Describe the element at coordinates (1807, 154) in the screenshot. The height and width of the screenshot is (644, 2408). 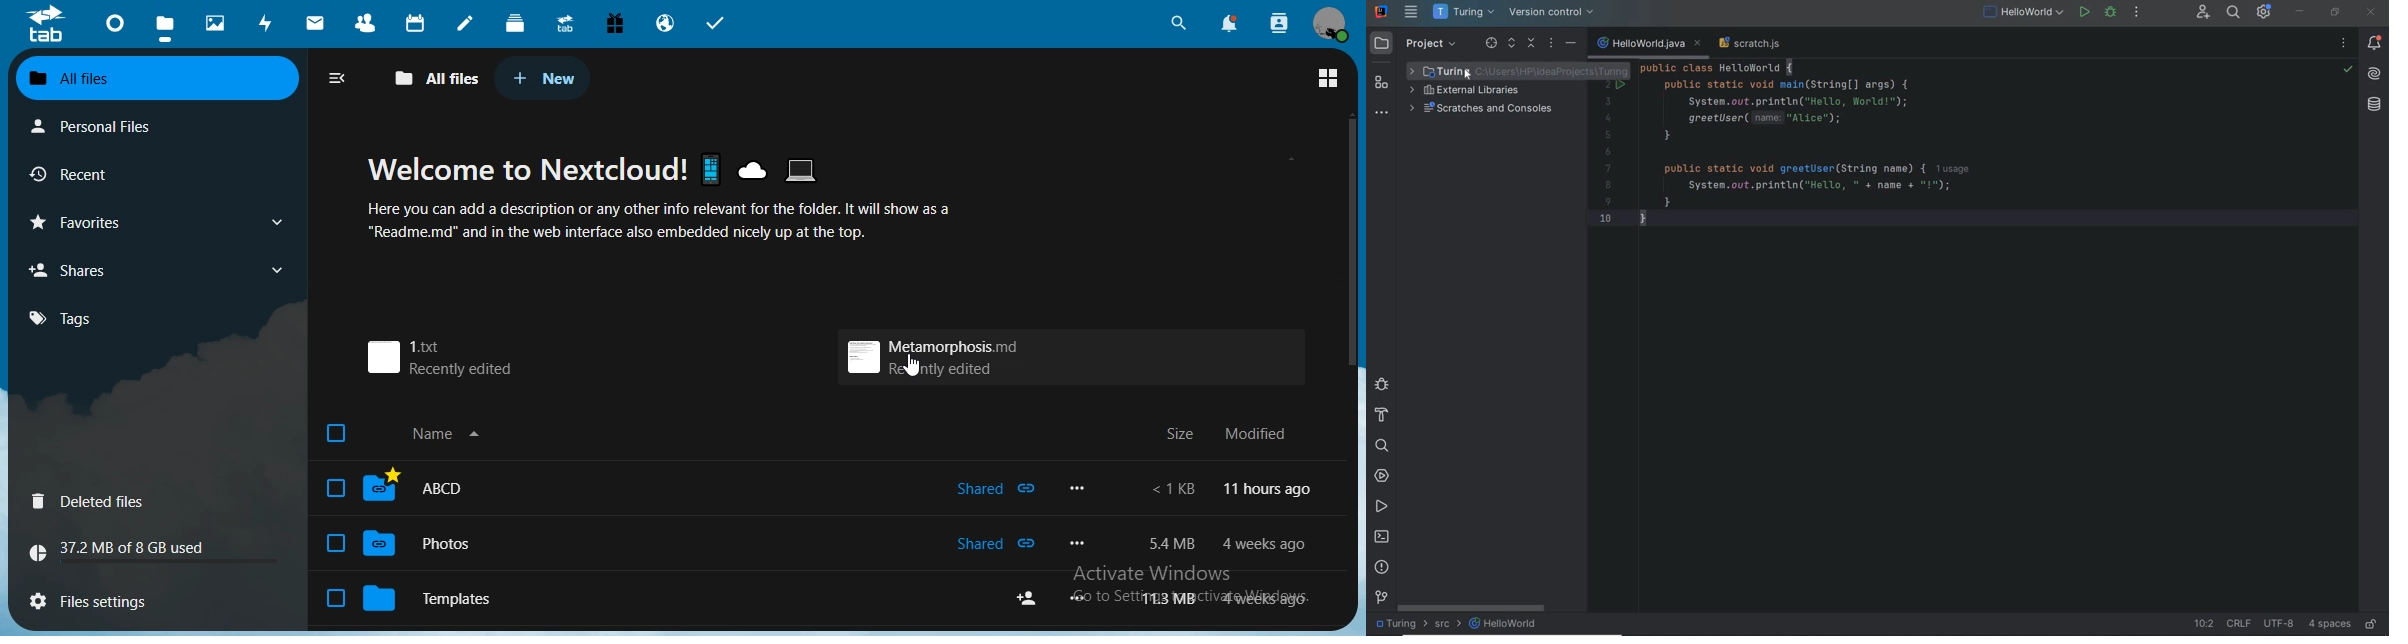
I see `codes` at that location.